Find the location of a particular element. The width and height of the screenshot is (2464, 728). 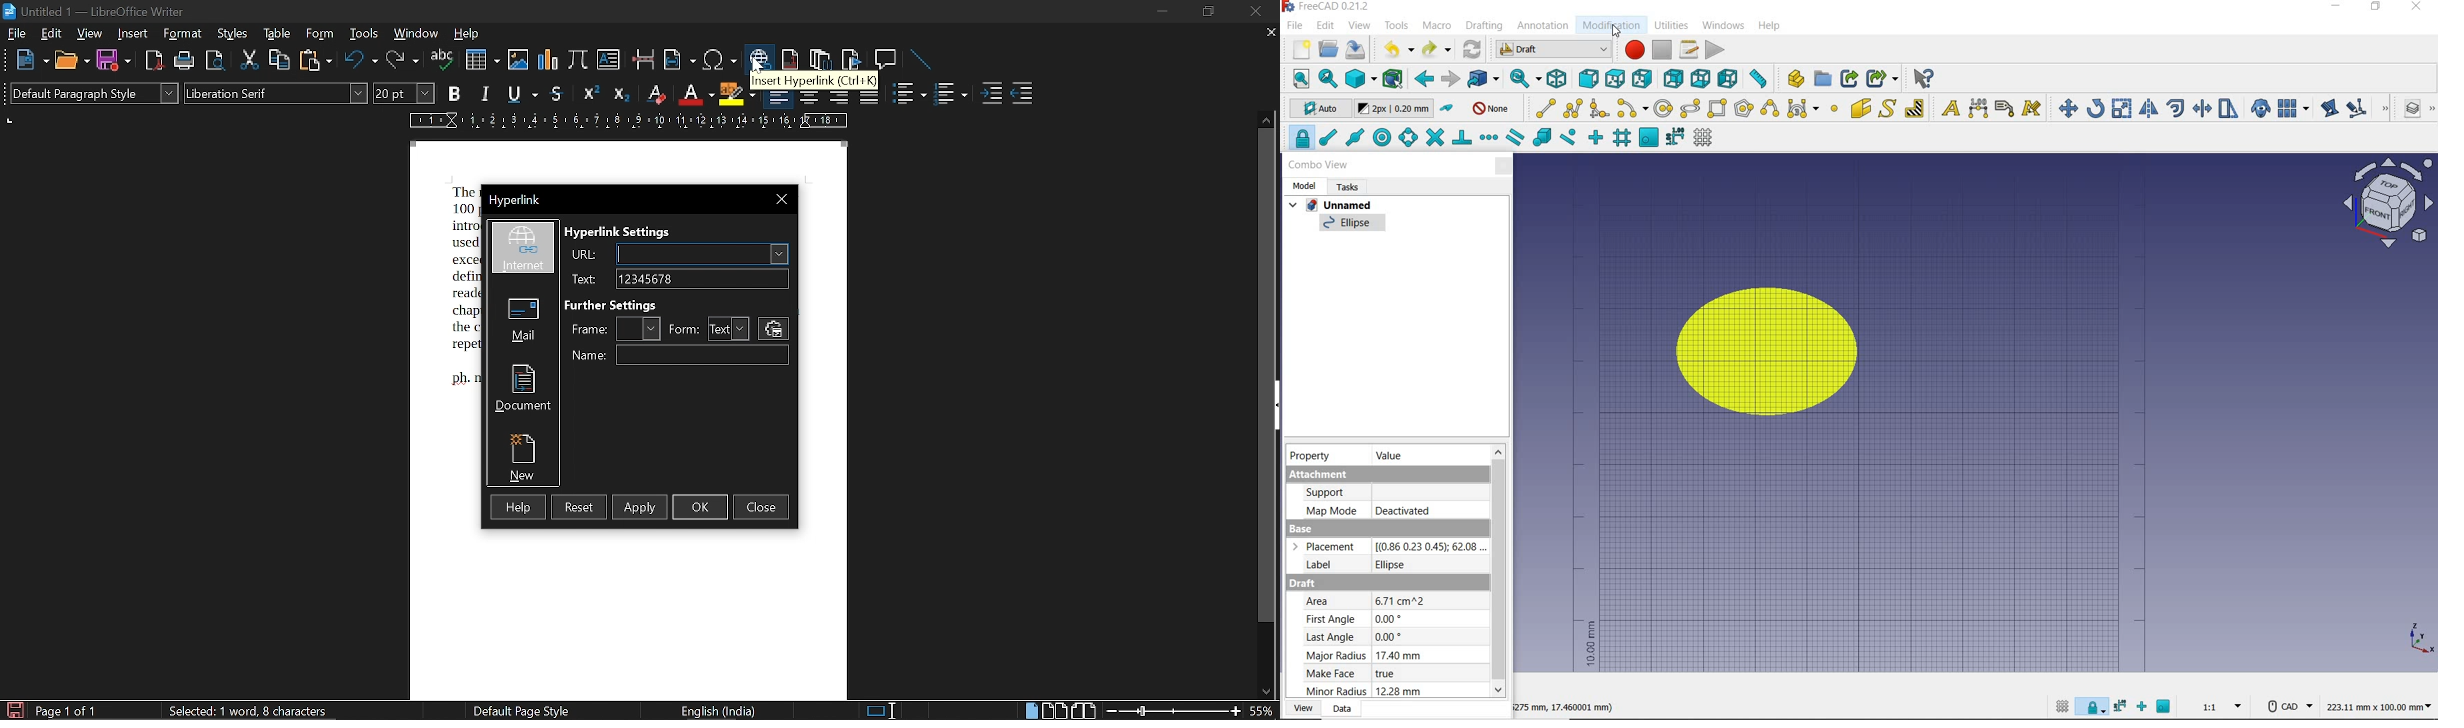

stretch is located at coordinates (2228, 108).